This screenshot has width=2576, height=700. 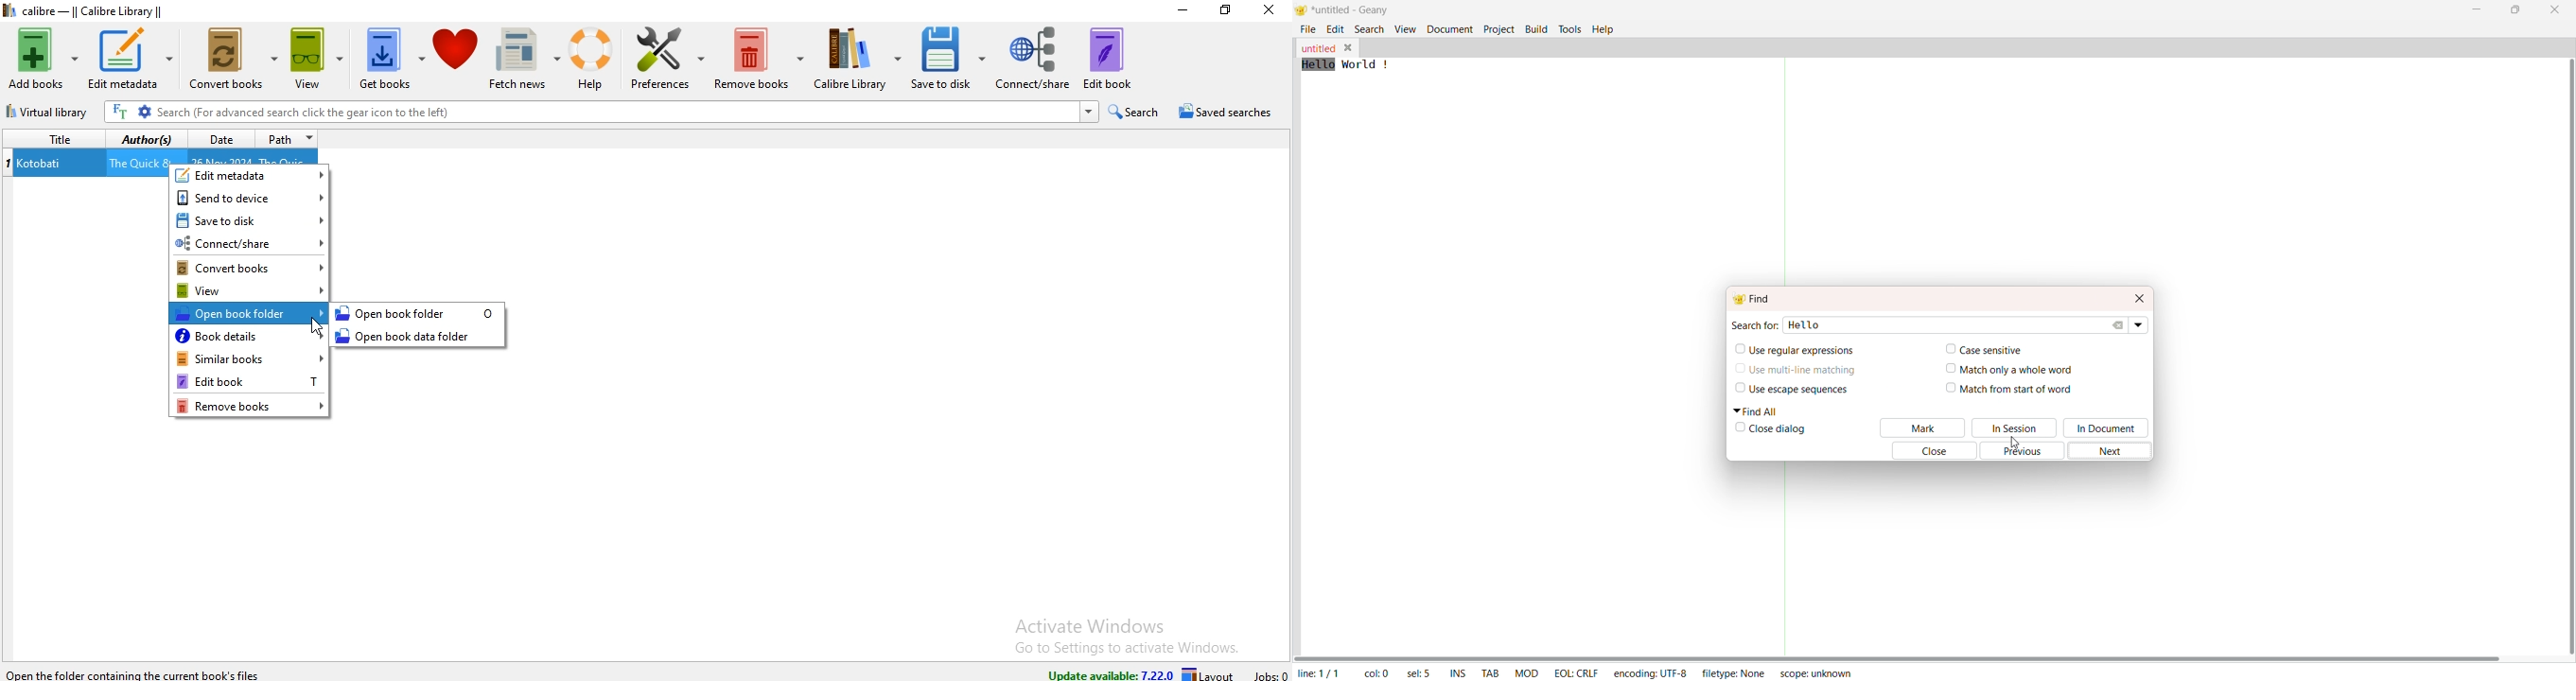 I want to click on remove books, so click(x=249, y=408).